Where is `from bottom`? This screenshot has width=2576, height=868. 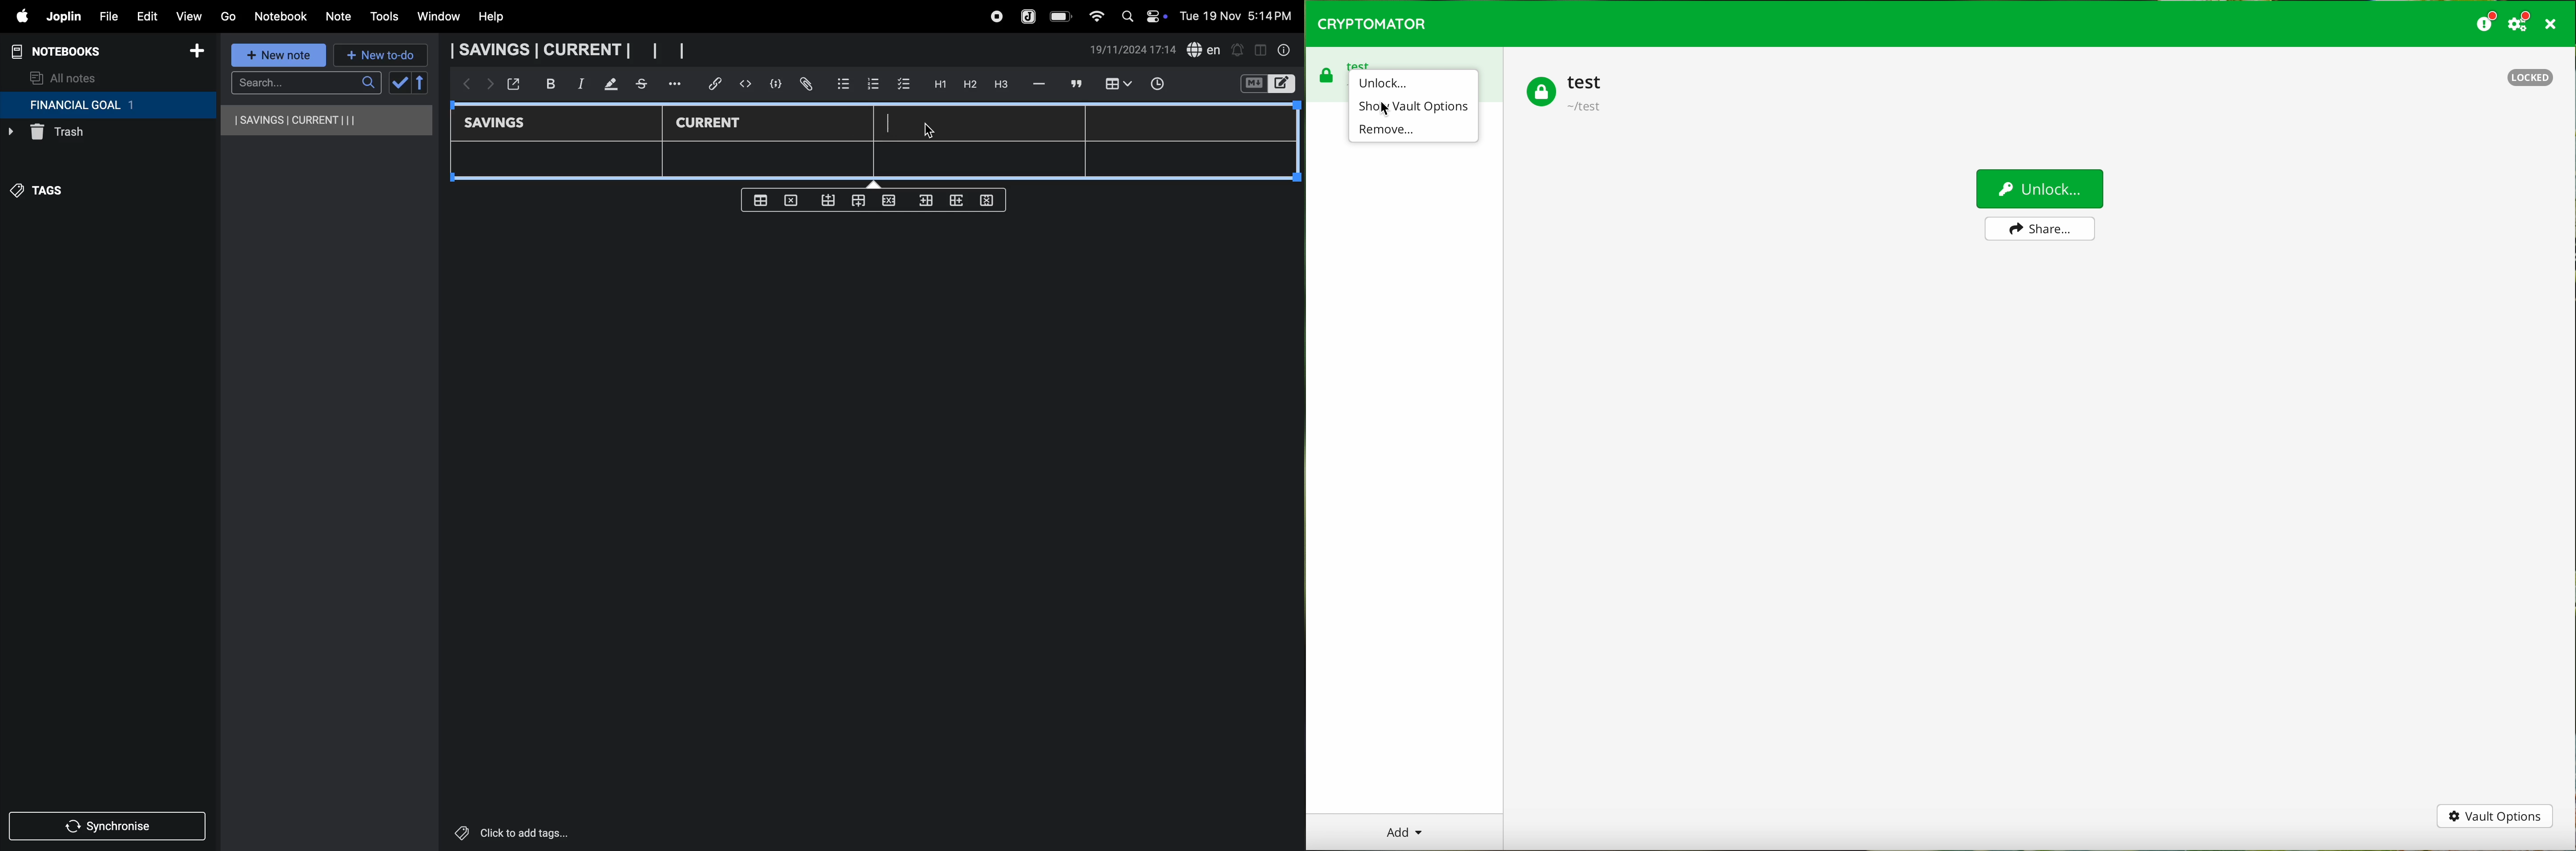
from bottom is located at coordinates (829, 201).